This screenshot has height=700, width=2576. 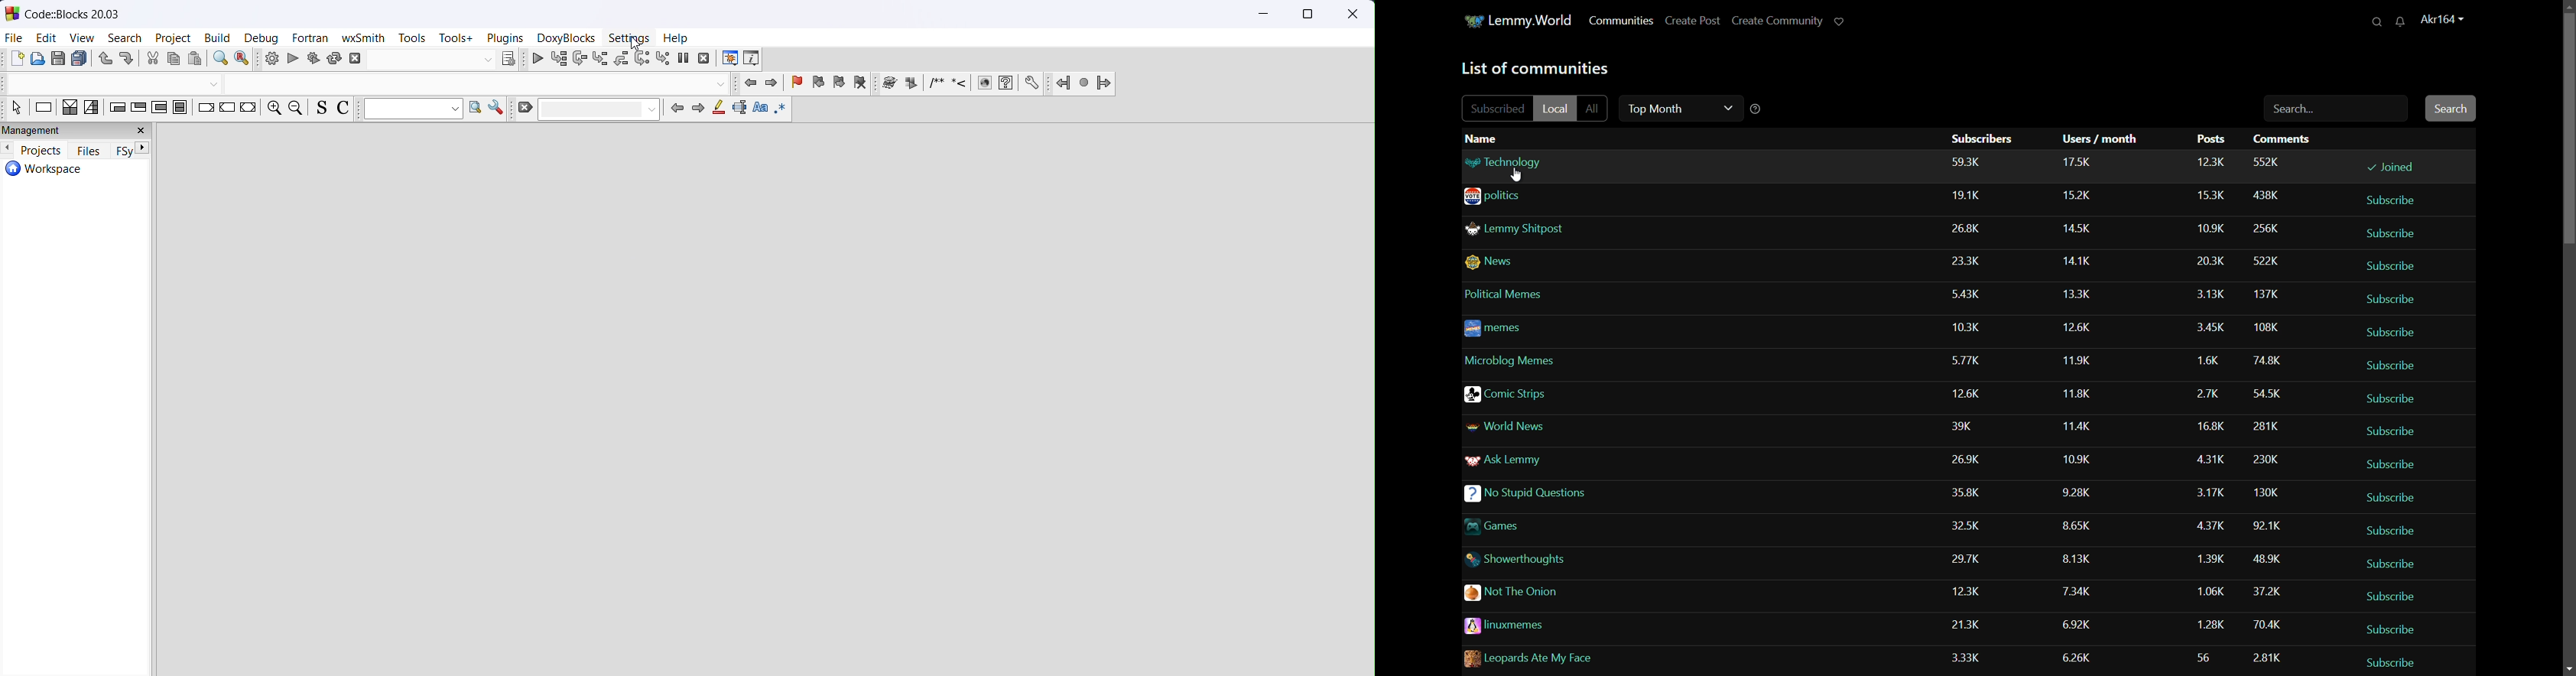 I want to click on files, so click(x=89, y=151).